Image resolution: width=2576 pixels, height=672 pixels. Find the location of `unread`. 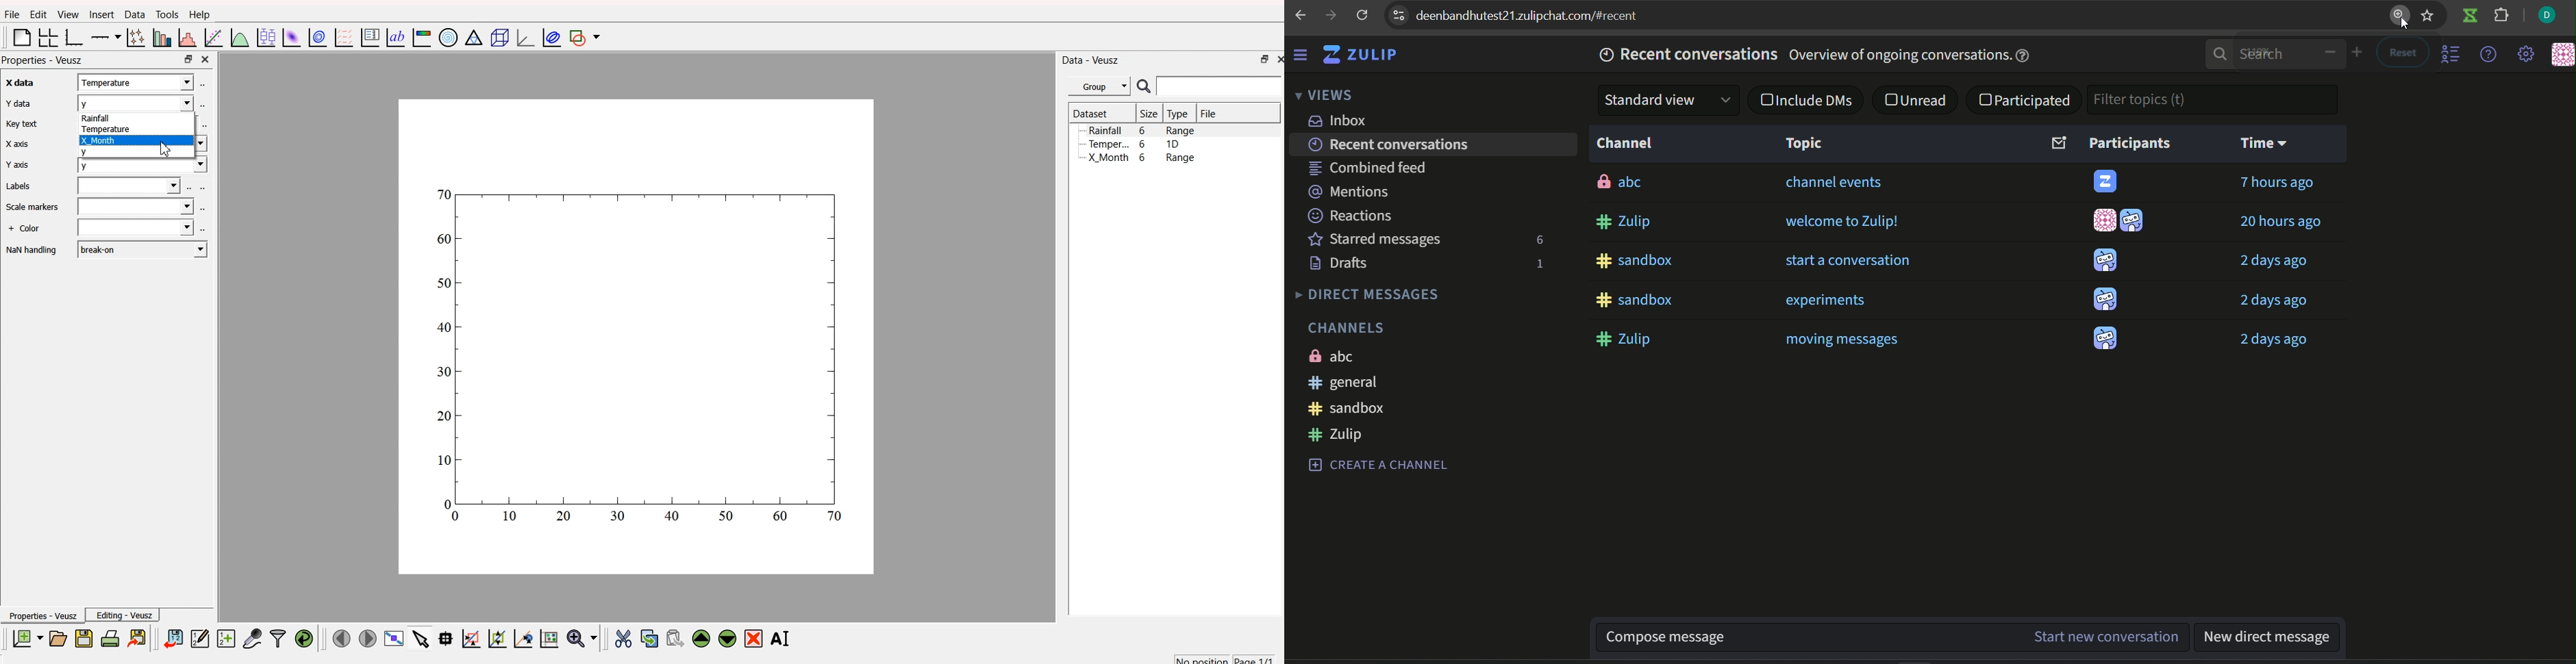

unread is located at coordinates (1917, 101).